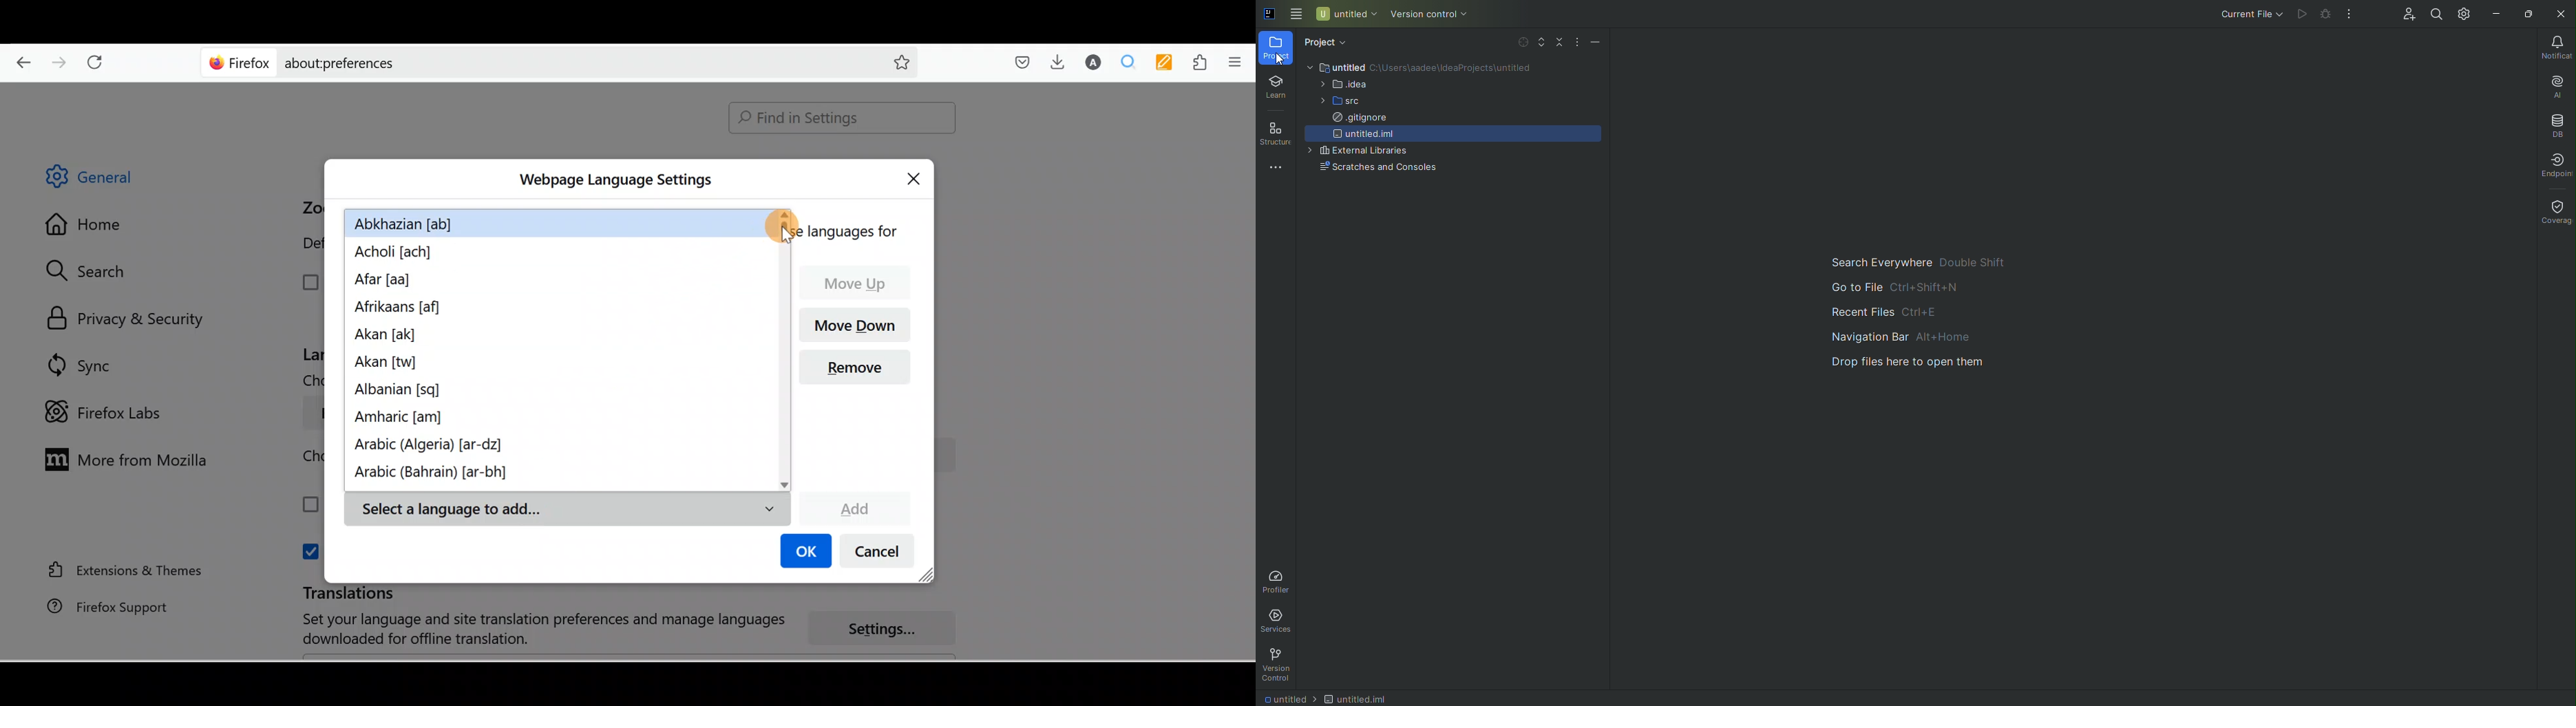 The height and width of the screenshot is (728, 2576). Describe the element at coordinates (381, 338) in the screenshot. I see `Akan [ak]` at that location.